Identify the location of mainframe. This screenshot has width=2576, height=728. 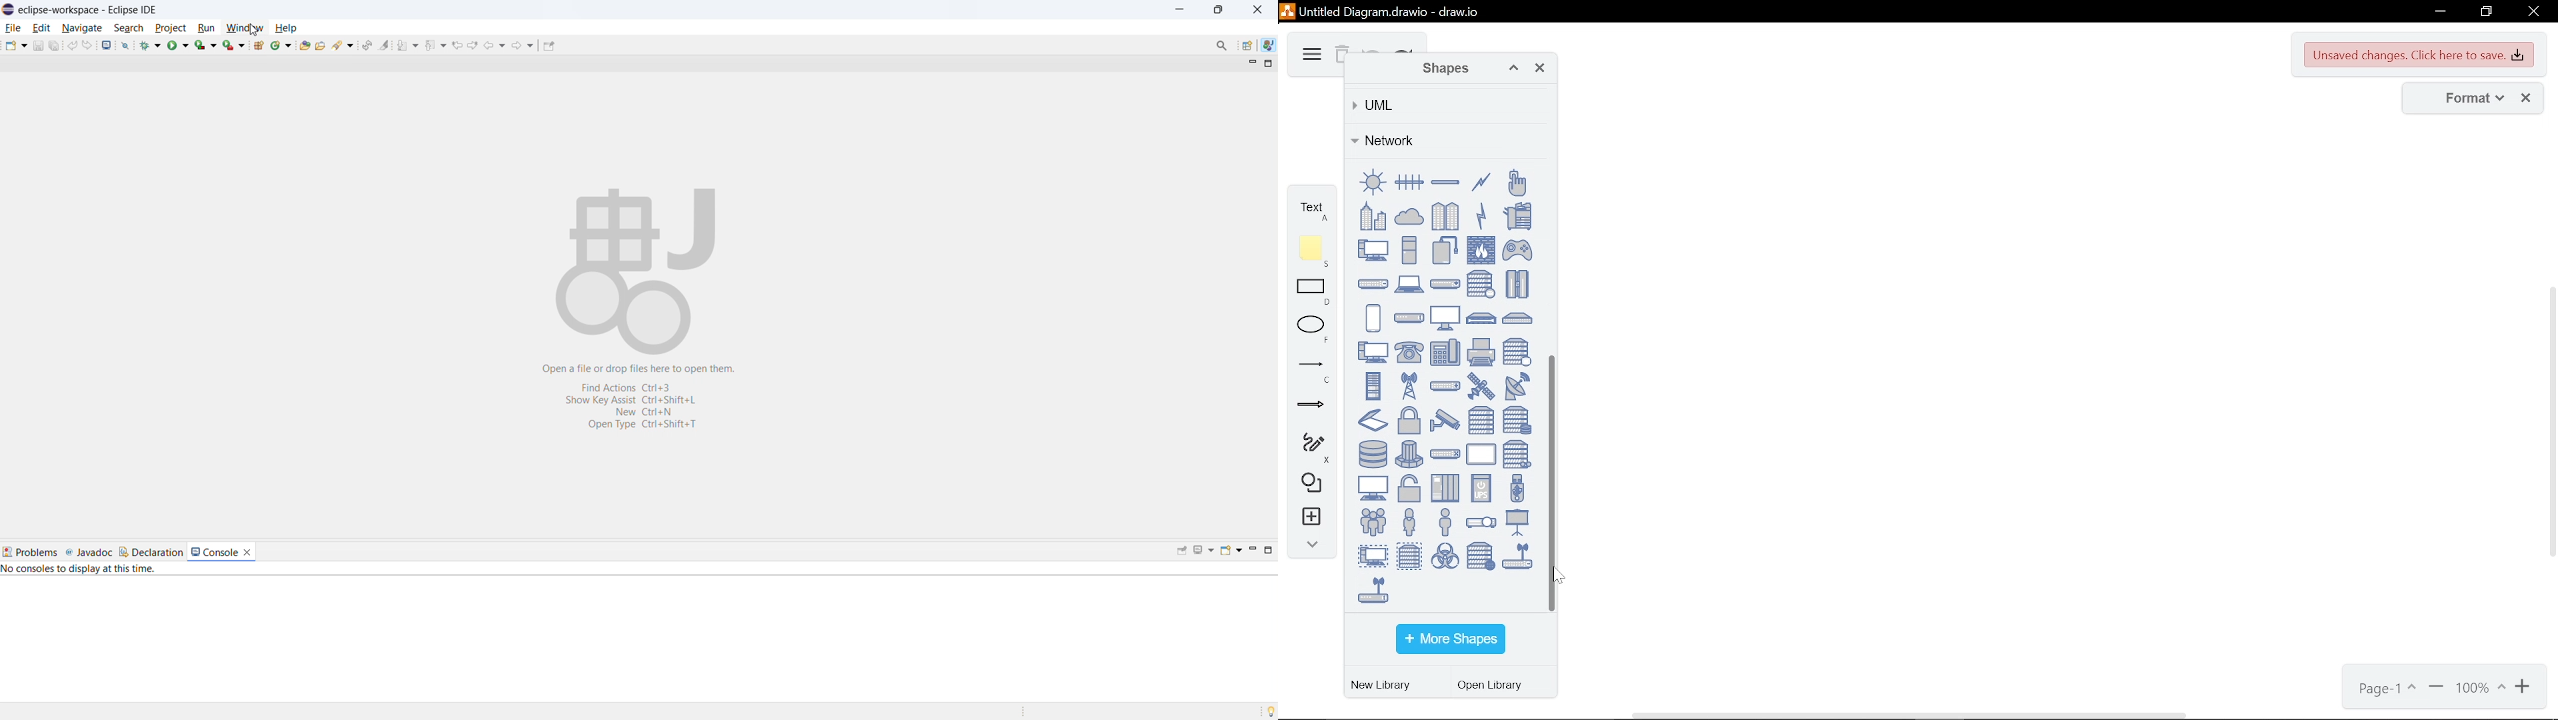
(1517, 284).